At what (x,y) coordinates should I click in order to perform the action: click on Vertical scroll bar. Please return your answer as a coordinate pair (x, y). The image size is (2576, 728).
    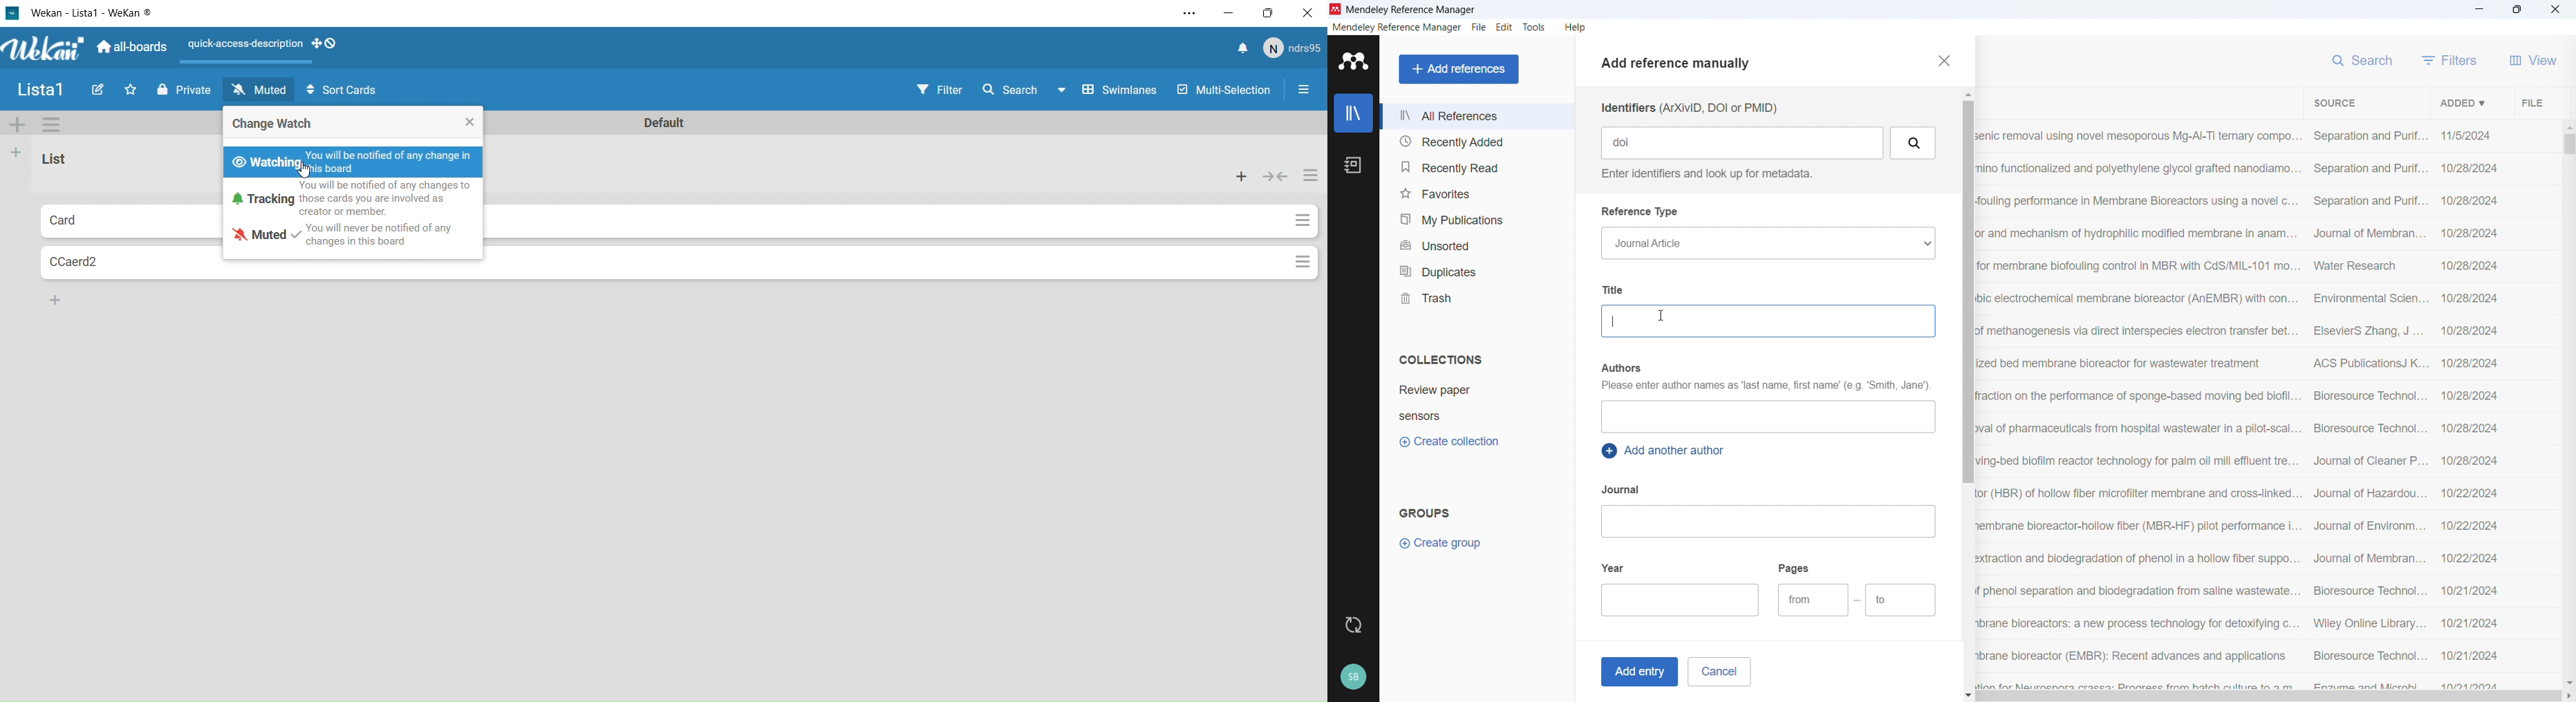
    Looking at the image, I should click on (1966, 291).